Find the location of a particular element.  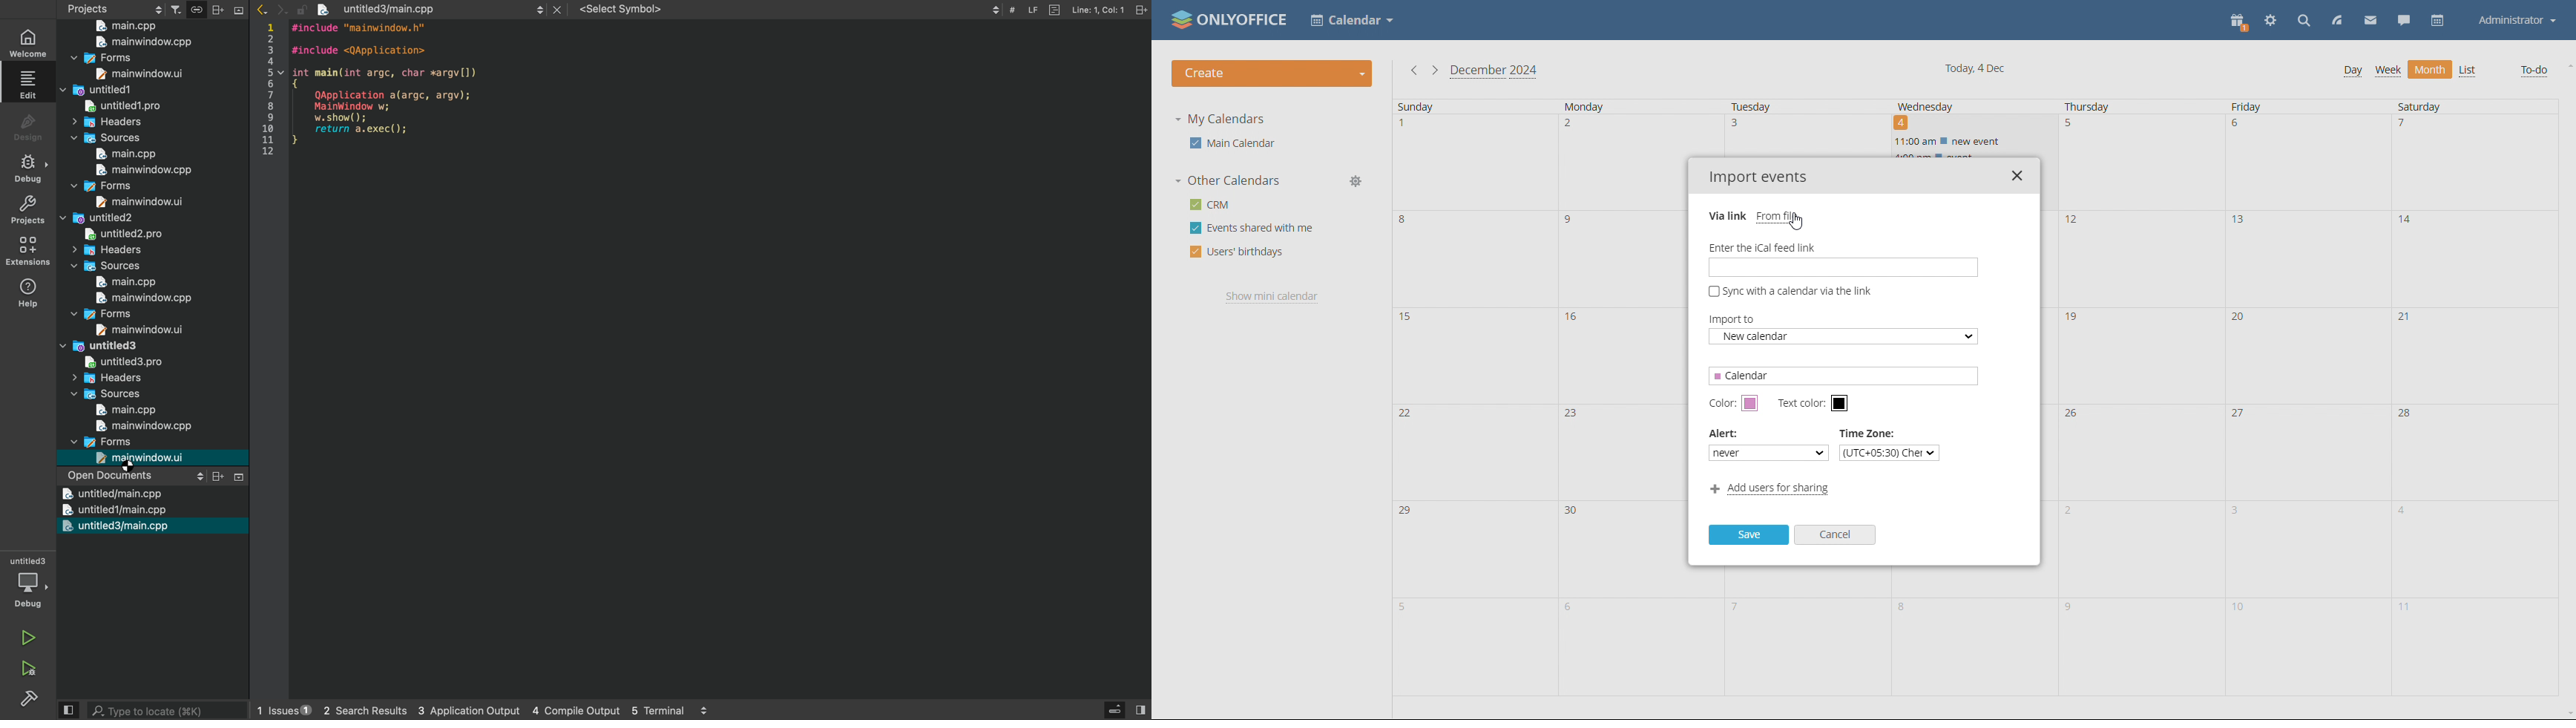

code is located at coordinates (375, 94).